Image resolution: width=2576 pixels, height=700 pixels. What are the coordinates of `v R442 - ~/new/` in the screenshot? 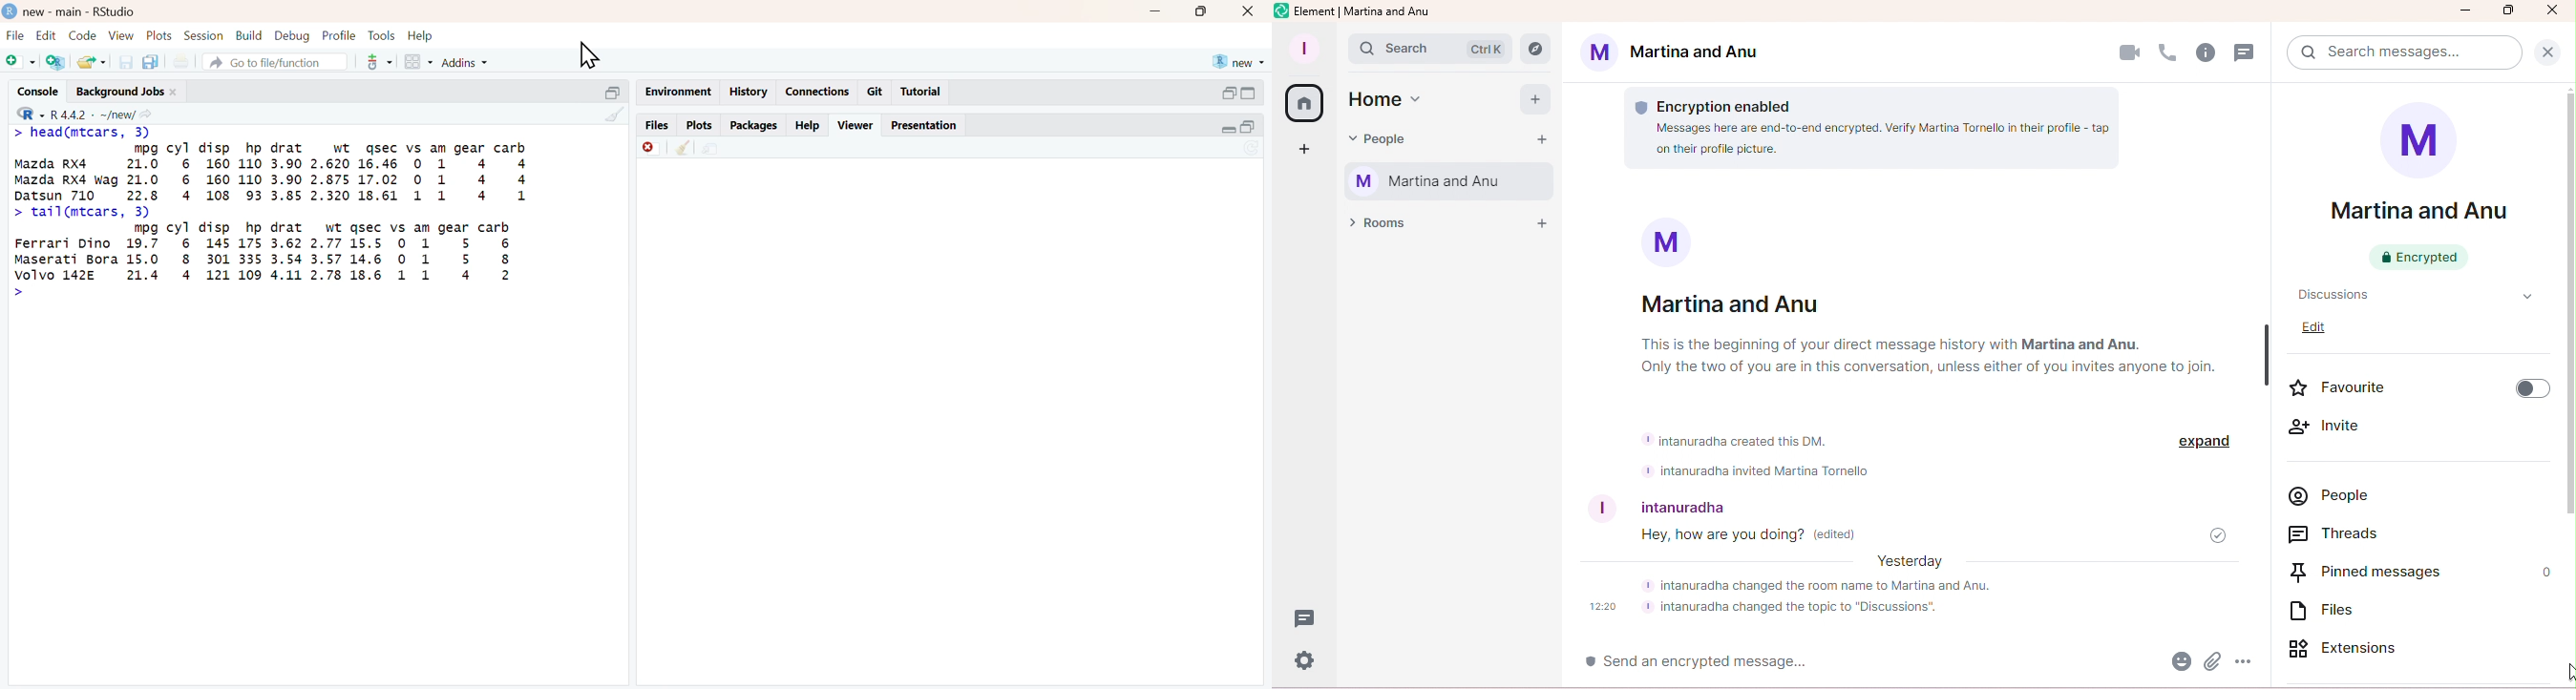 It's located at (109, 113).